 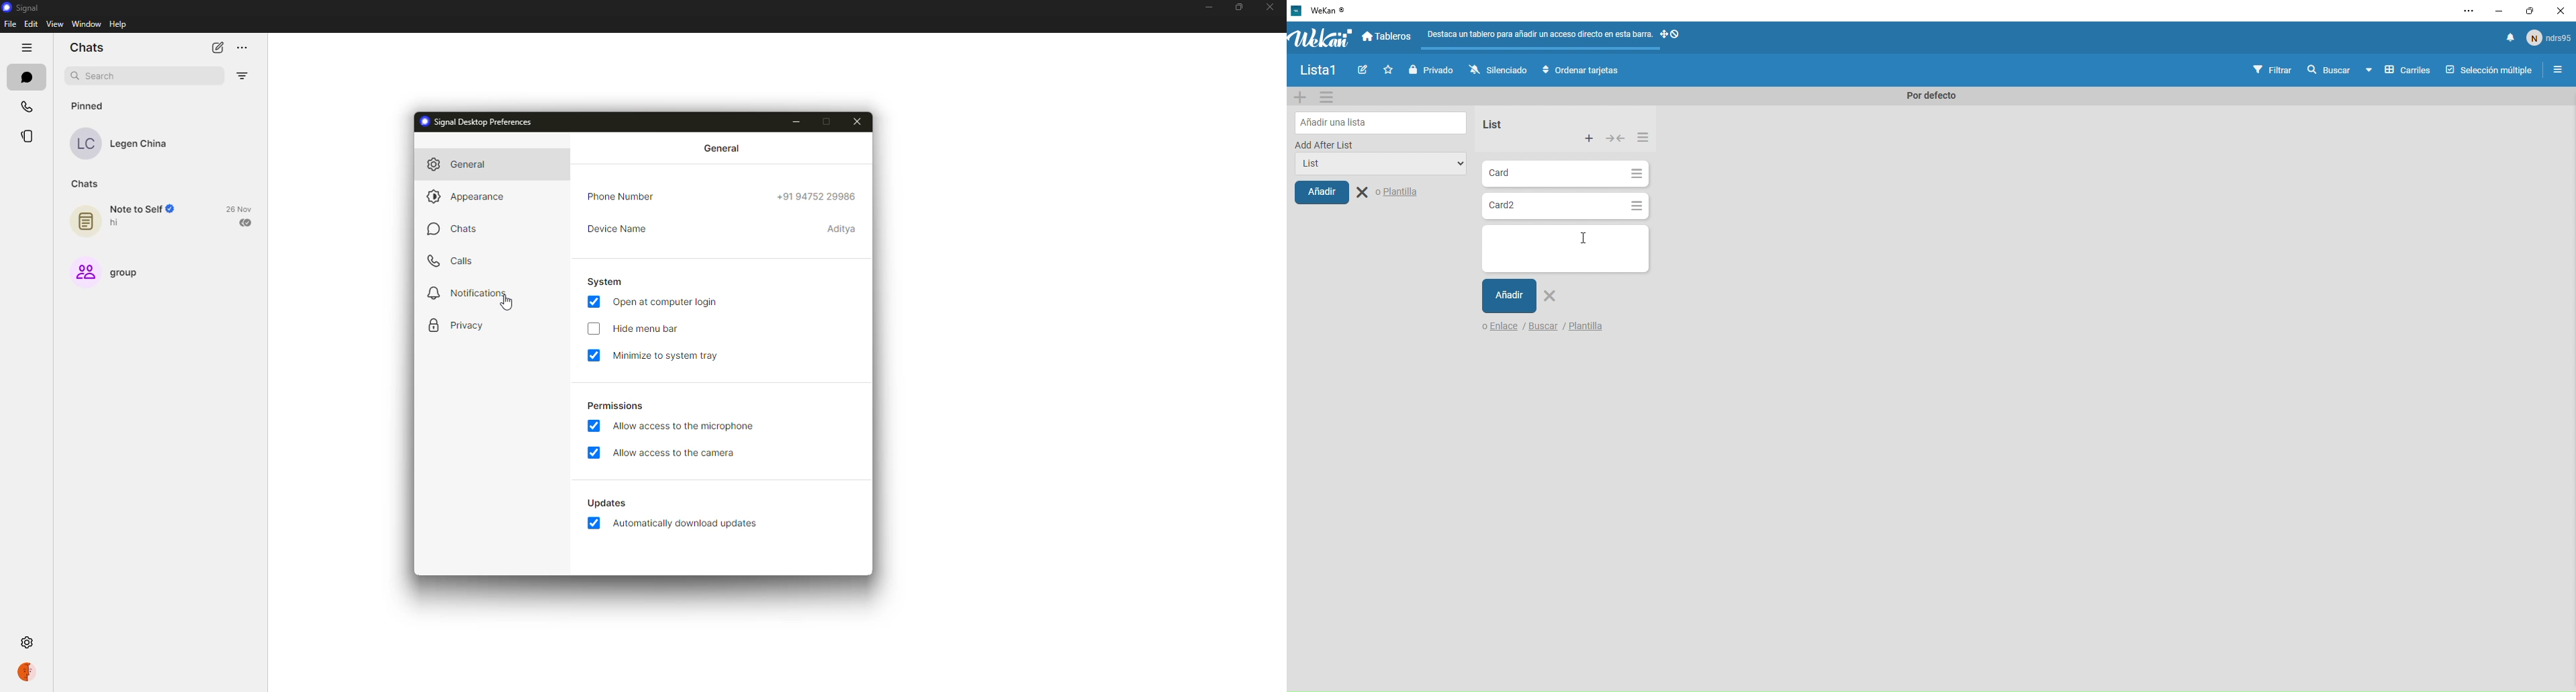 What do you see at coordinates (621, 228) in the screenshot?
I see `device name` at bounding box center [621, 228].